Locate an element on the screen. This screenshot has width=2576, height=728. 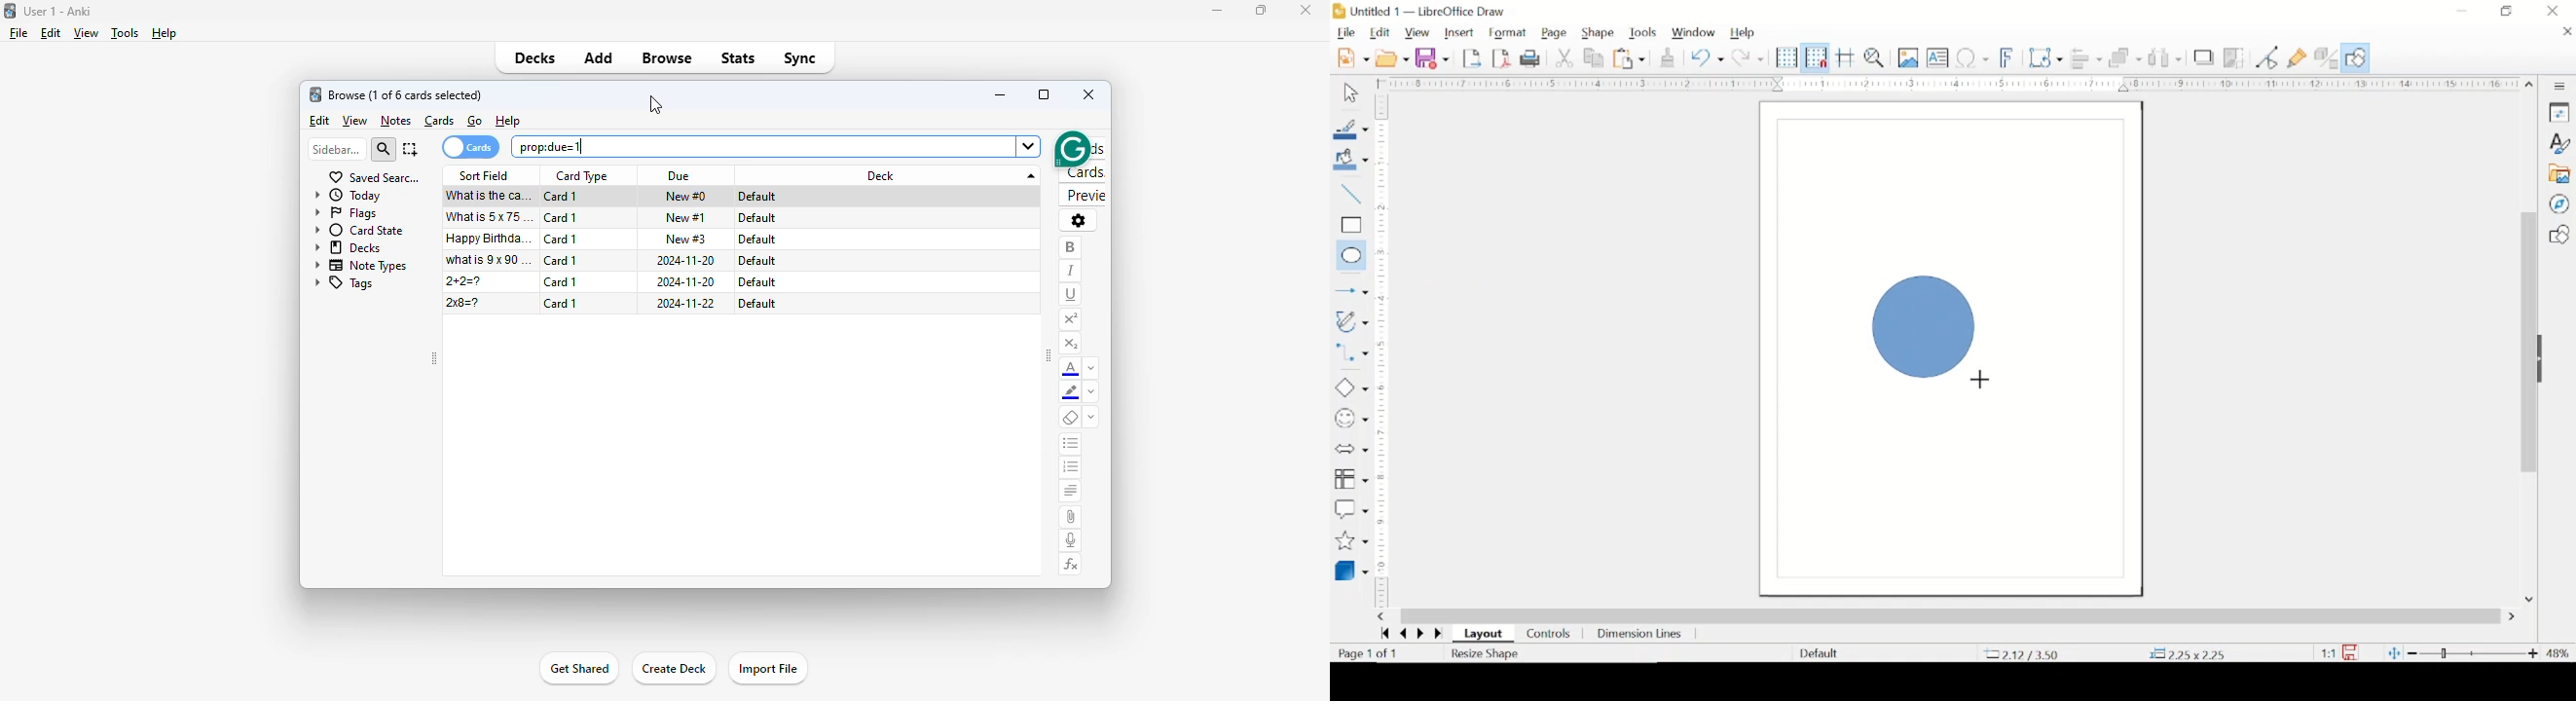
align objects is located at coordinates (2087, 59).